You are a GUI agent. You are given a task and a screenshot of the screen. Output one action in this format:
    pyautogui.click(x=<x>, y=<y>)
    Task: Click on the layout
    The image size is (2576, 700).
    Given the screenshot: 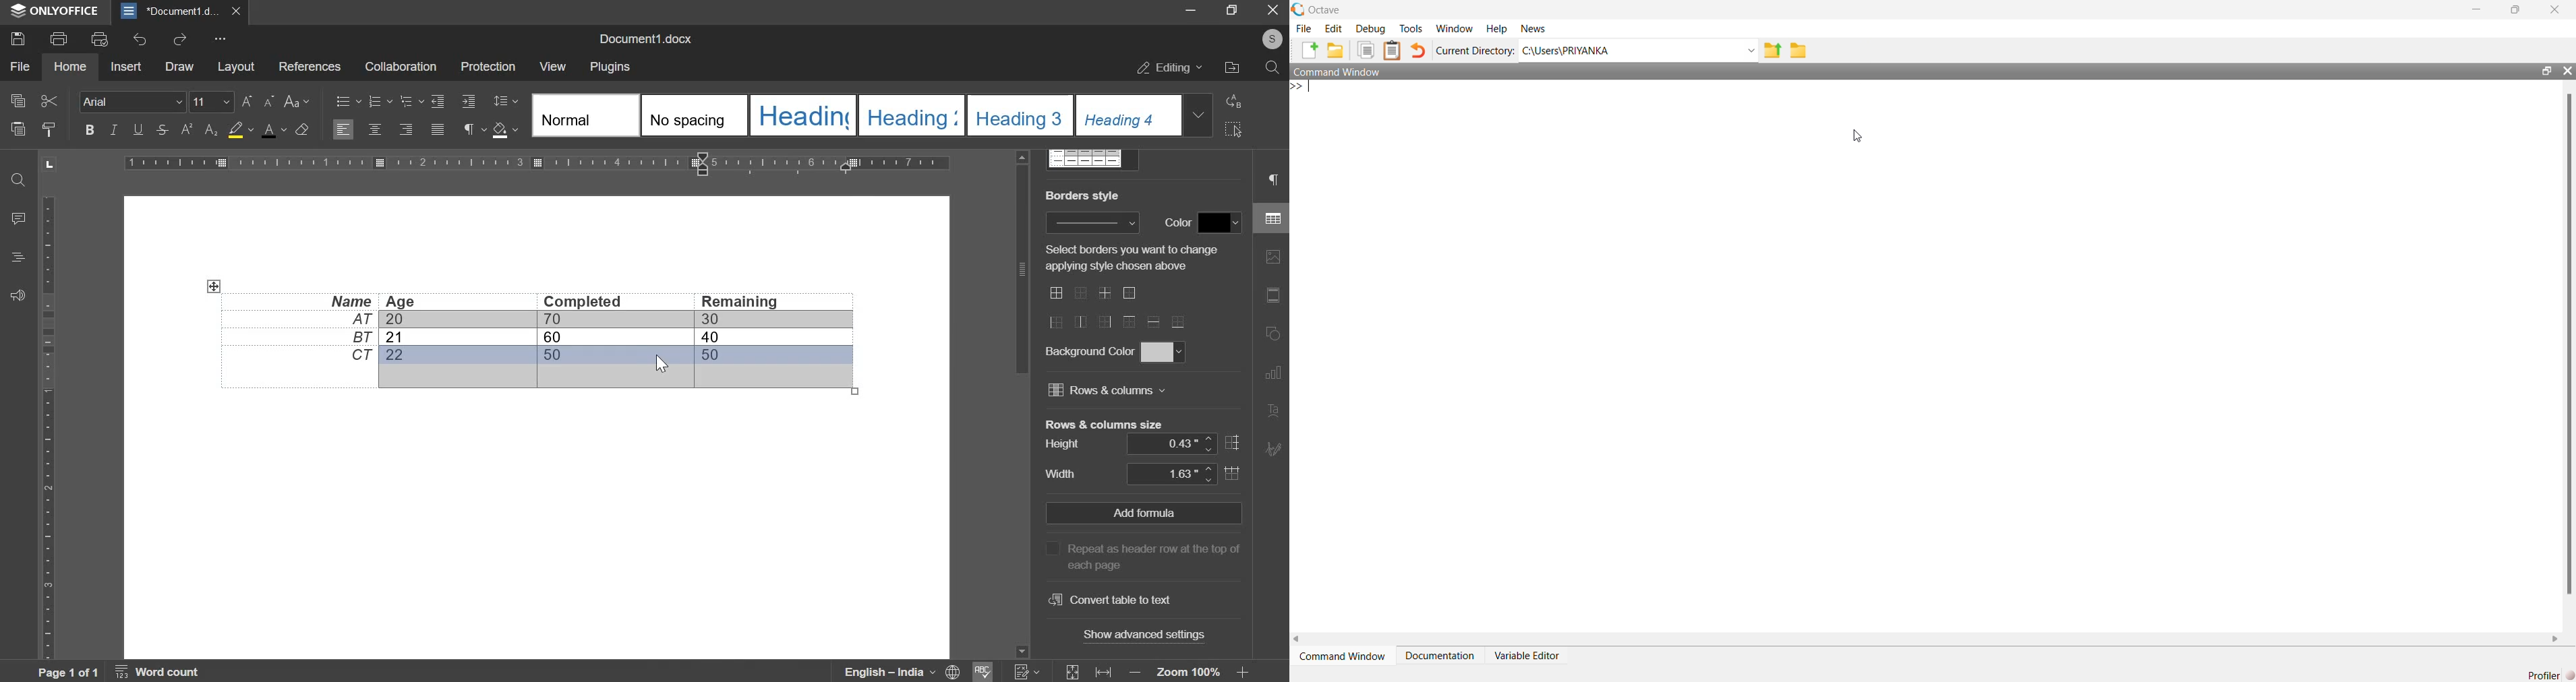 What is the action you would take?
    pyautogui.click(x=235, y=66)
    